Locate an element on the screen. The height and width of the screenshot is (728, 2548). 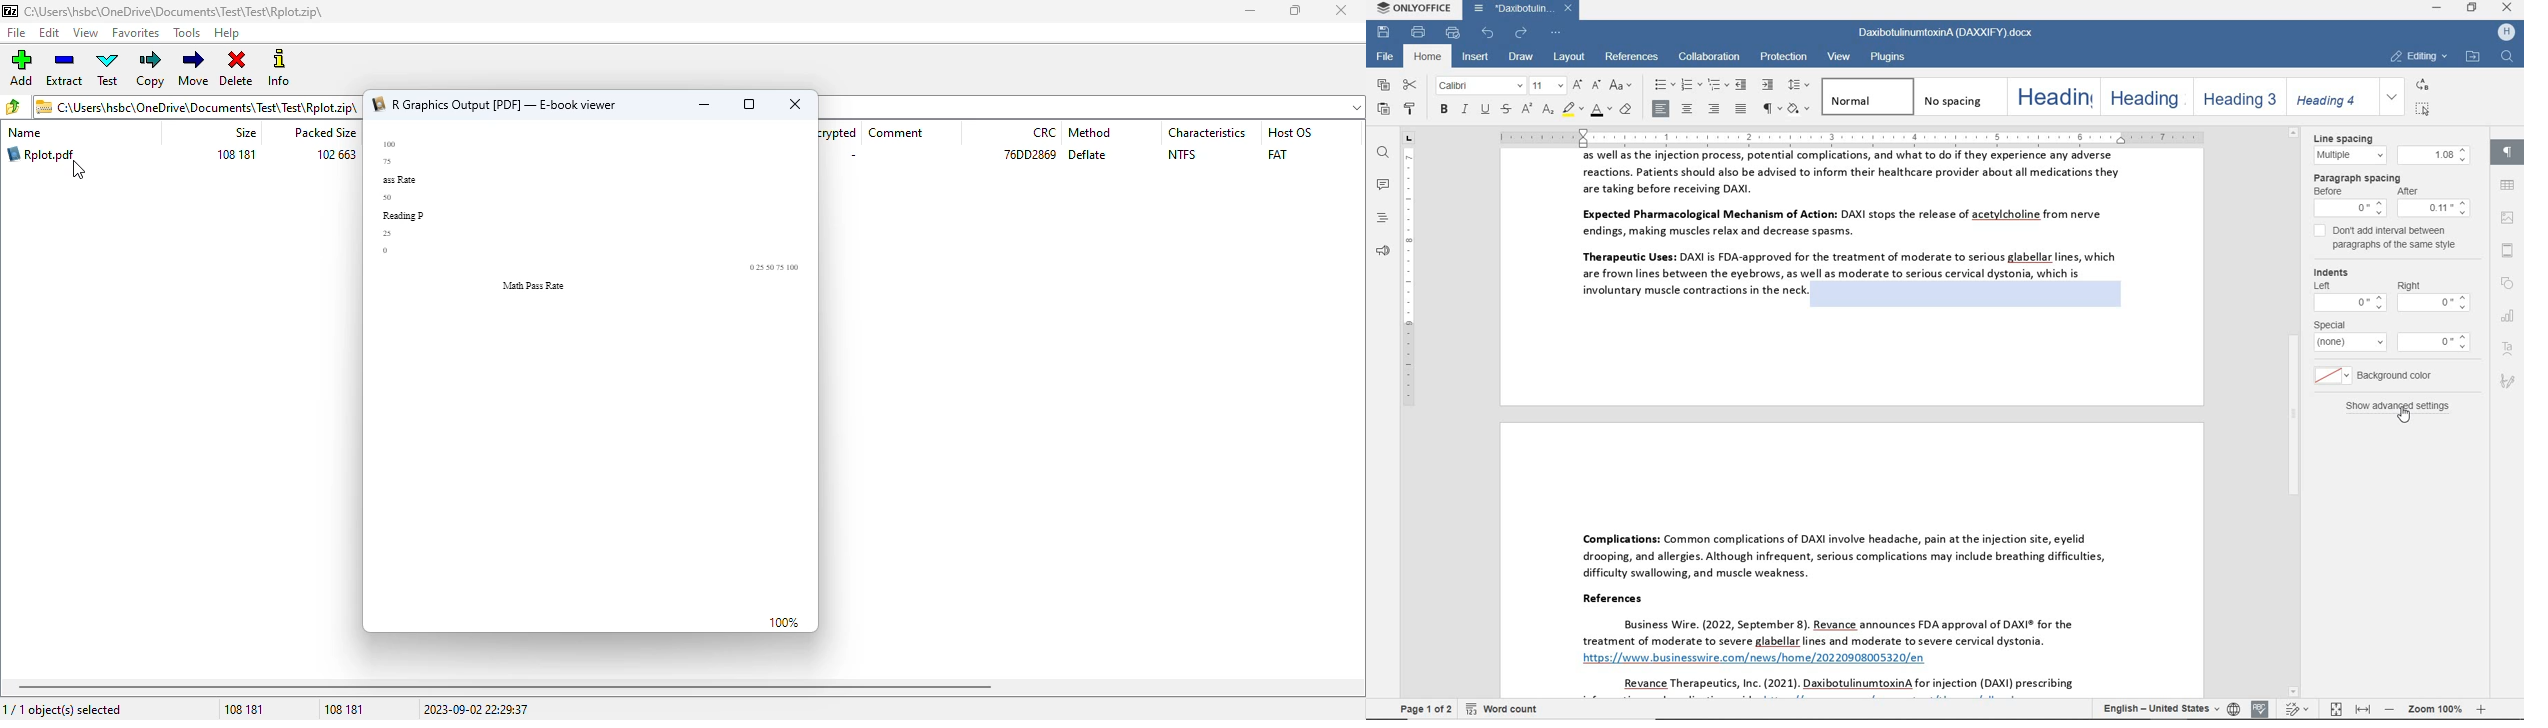
numbering is located at coordinates (1689, 86).